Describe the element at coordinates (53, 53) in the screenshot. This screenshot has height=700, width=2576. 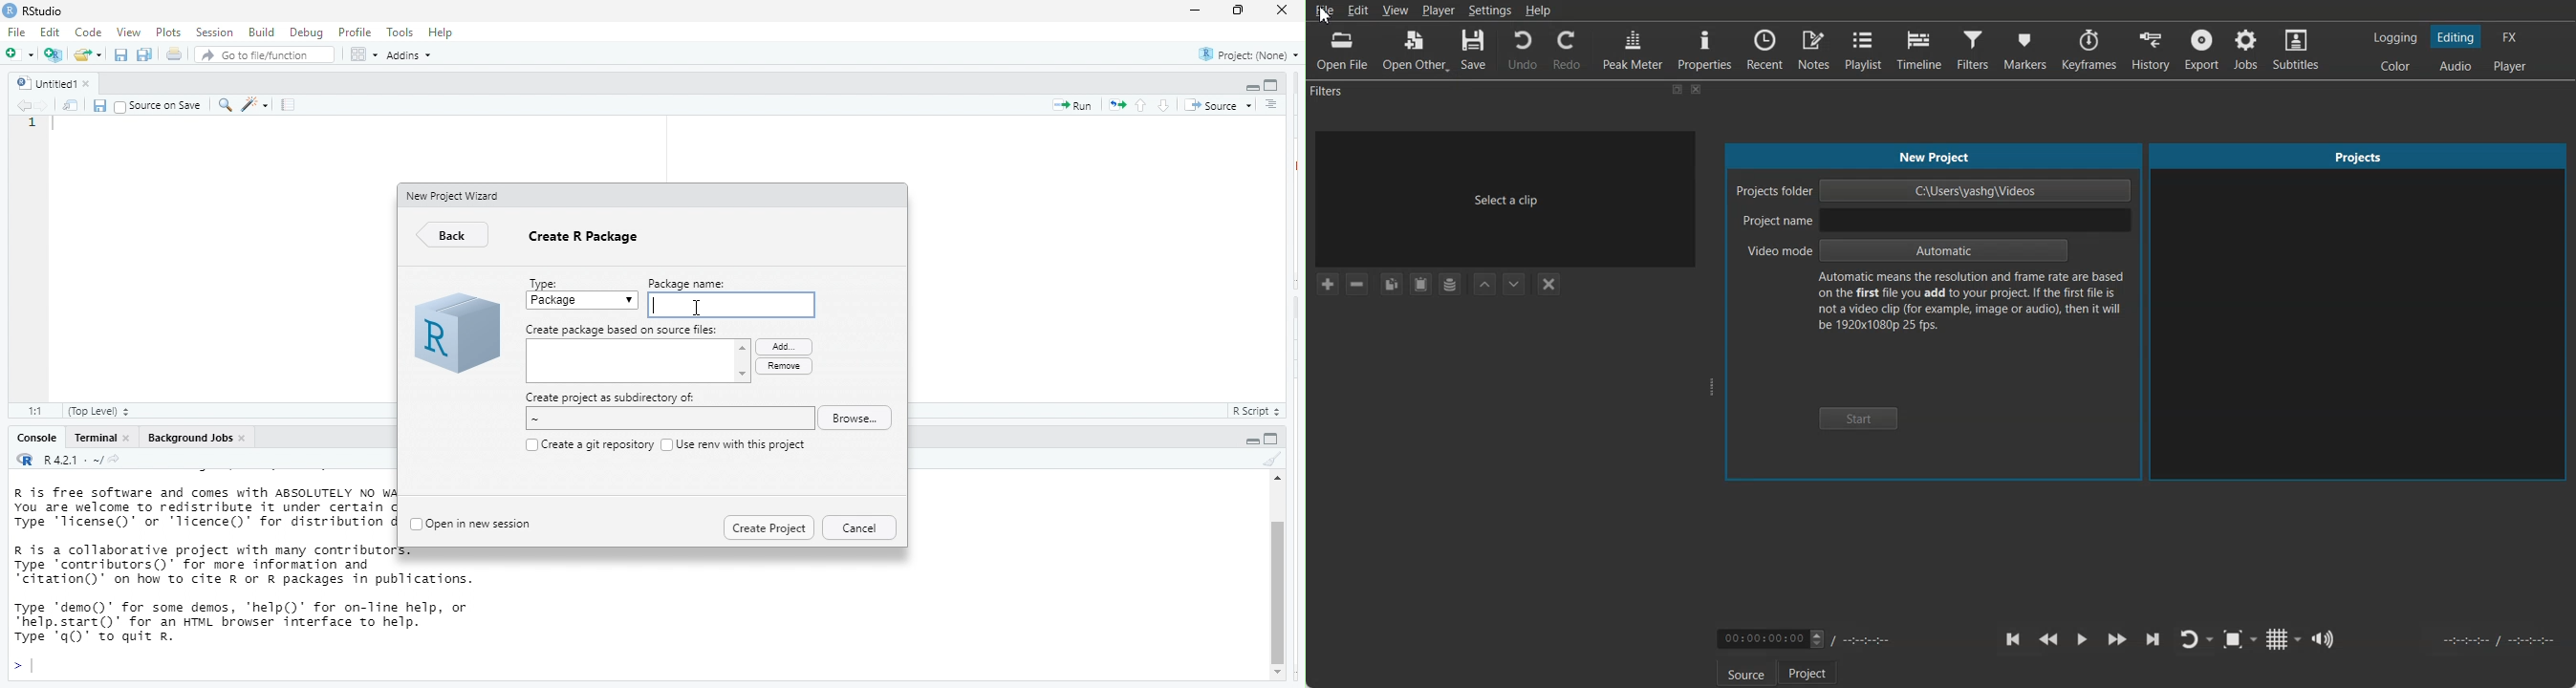
I see `create a project` at that location.